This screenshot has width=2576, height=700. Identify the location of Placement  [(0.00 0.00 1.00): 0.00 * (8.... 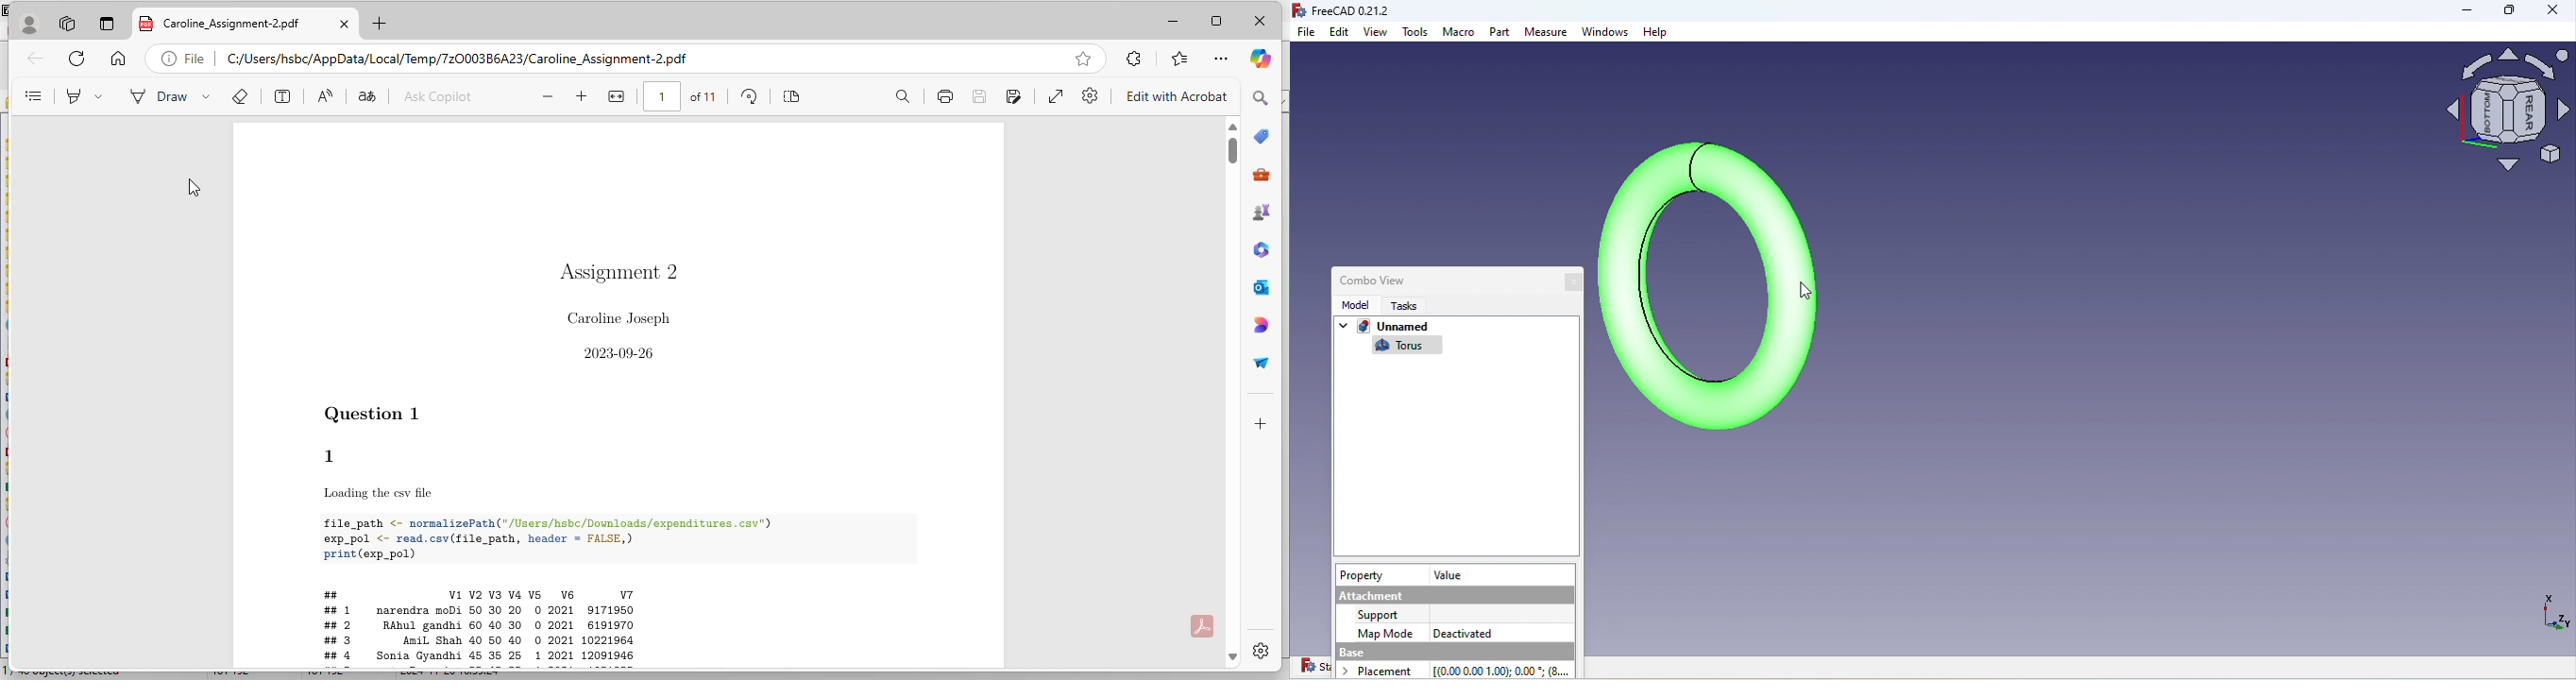
(1460, 670).